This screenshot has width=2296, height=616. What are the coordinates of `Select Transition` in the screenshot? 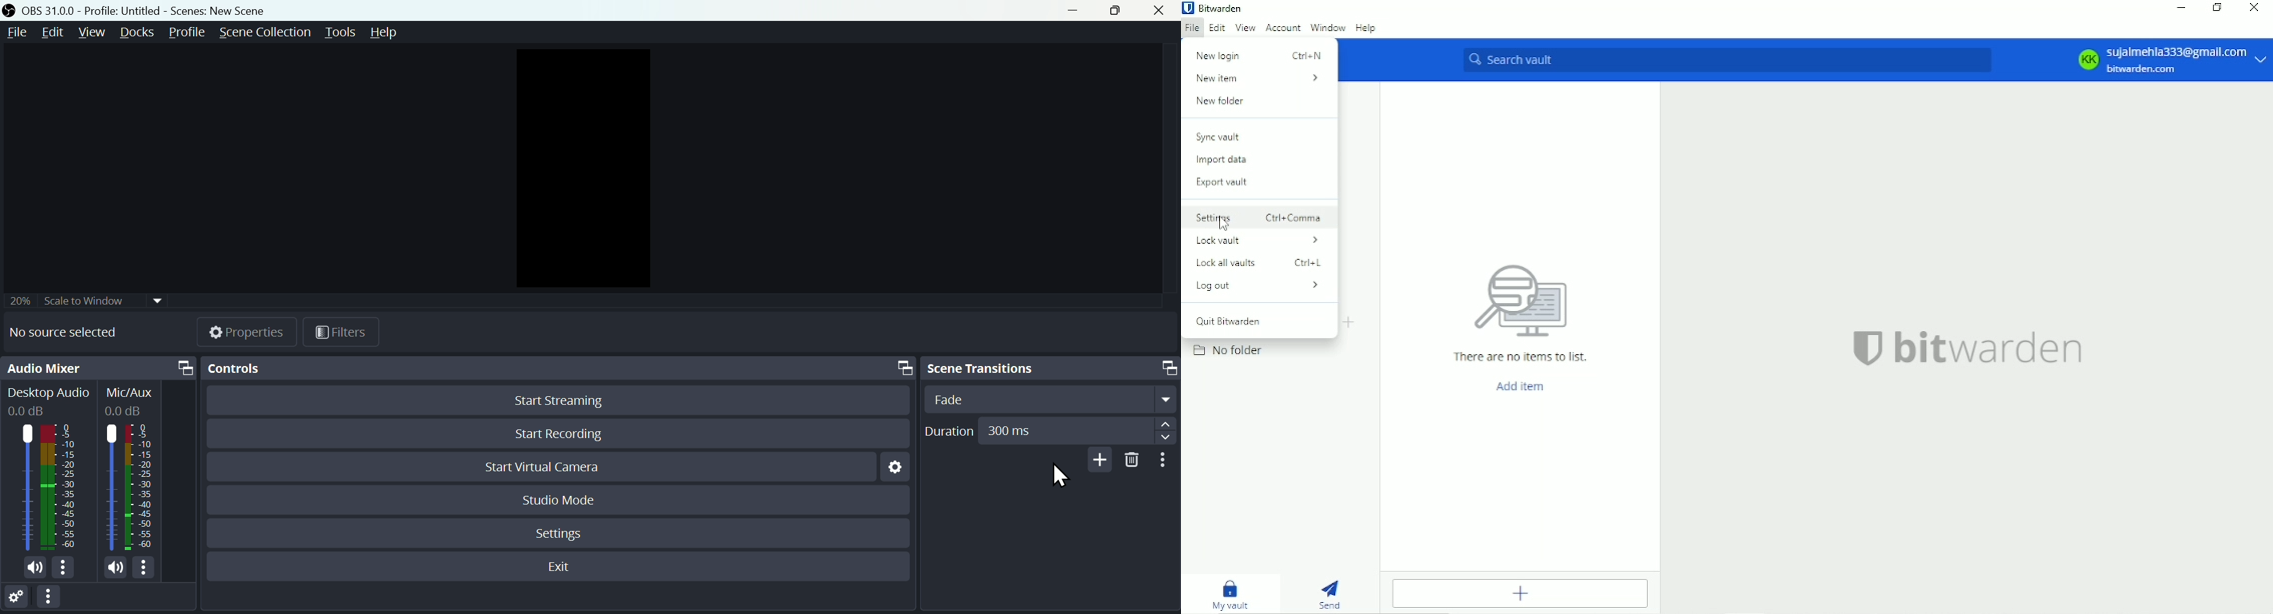 It's located at (1051, 399).